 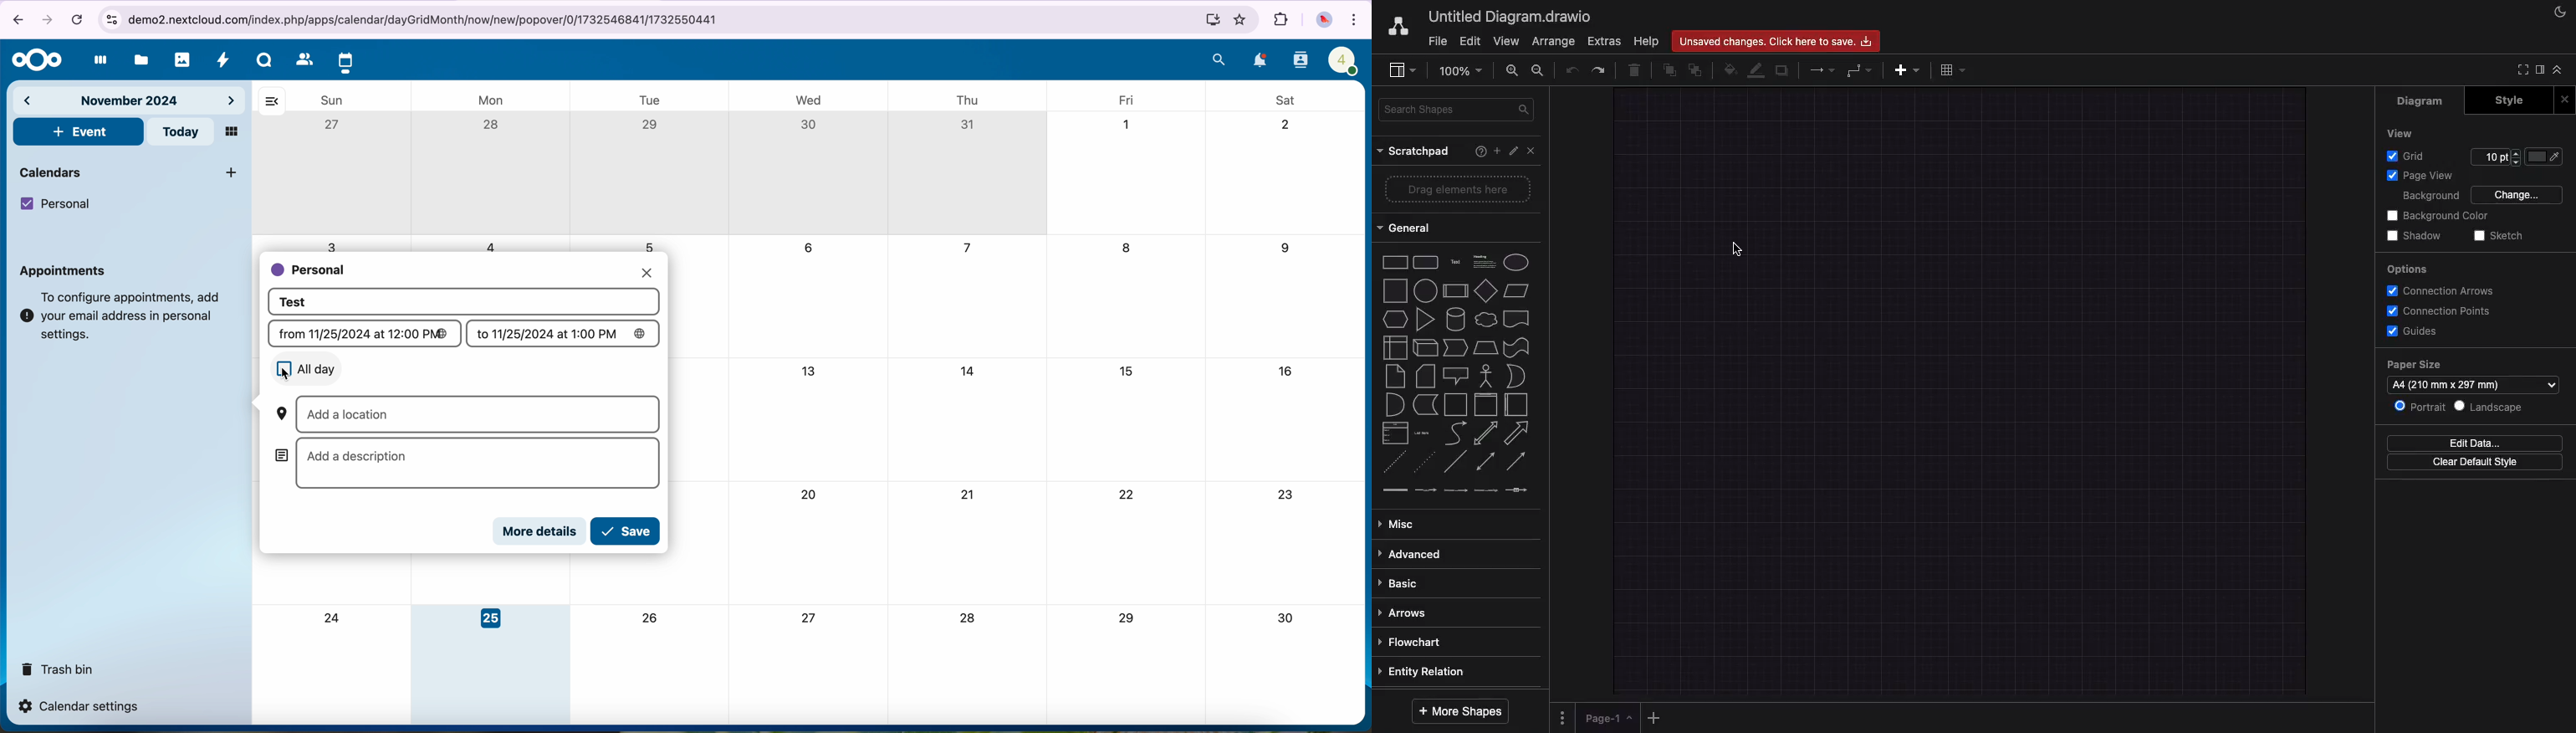 I want to click on Close , so click(x=2567, y=98).